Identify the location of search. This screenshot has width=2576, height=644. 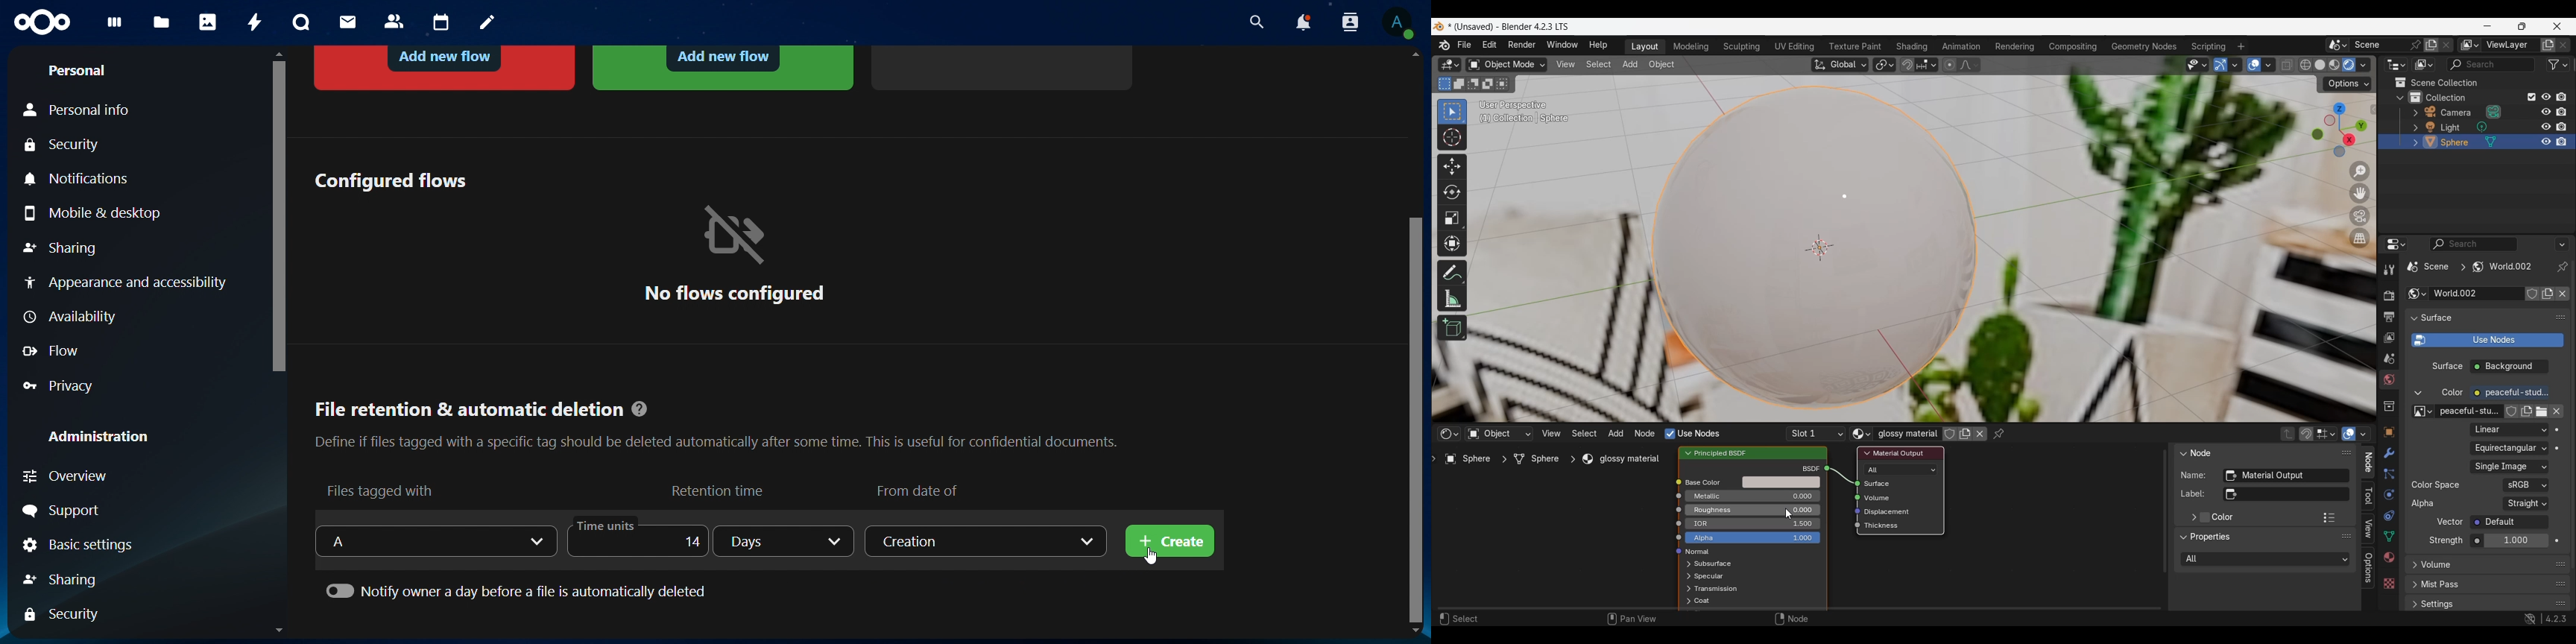
(1253, 22).